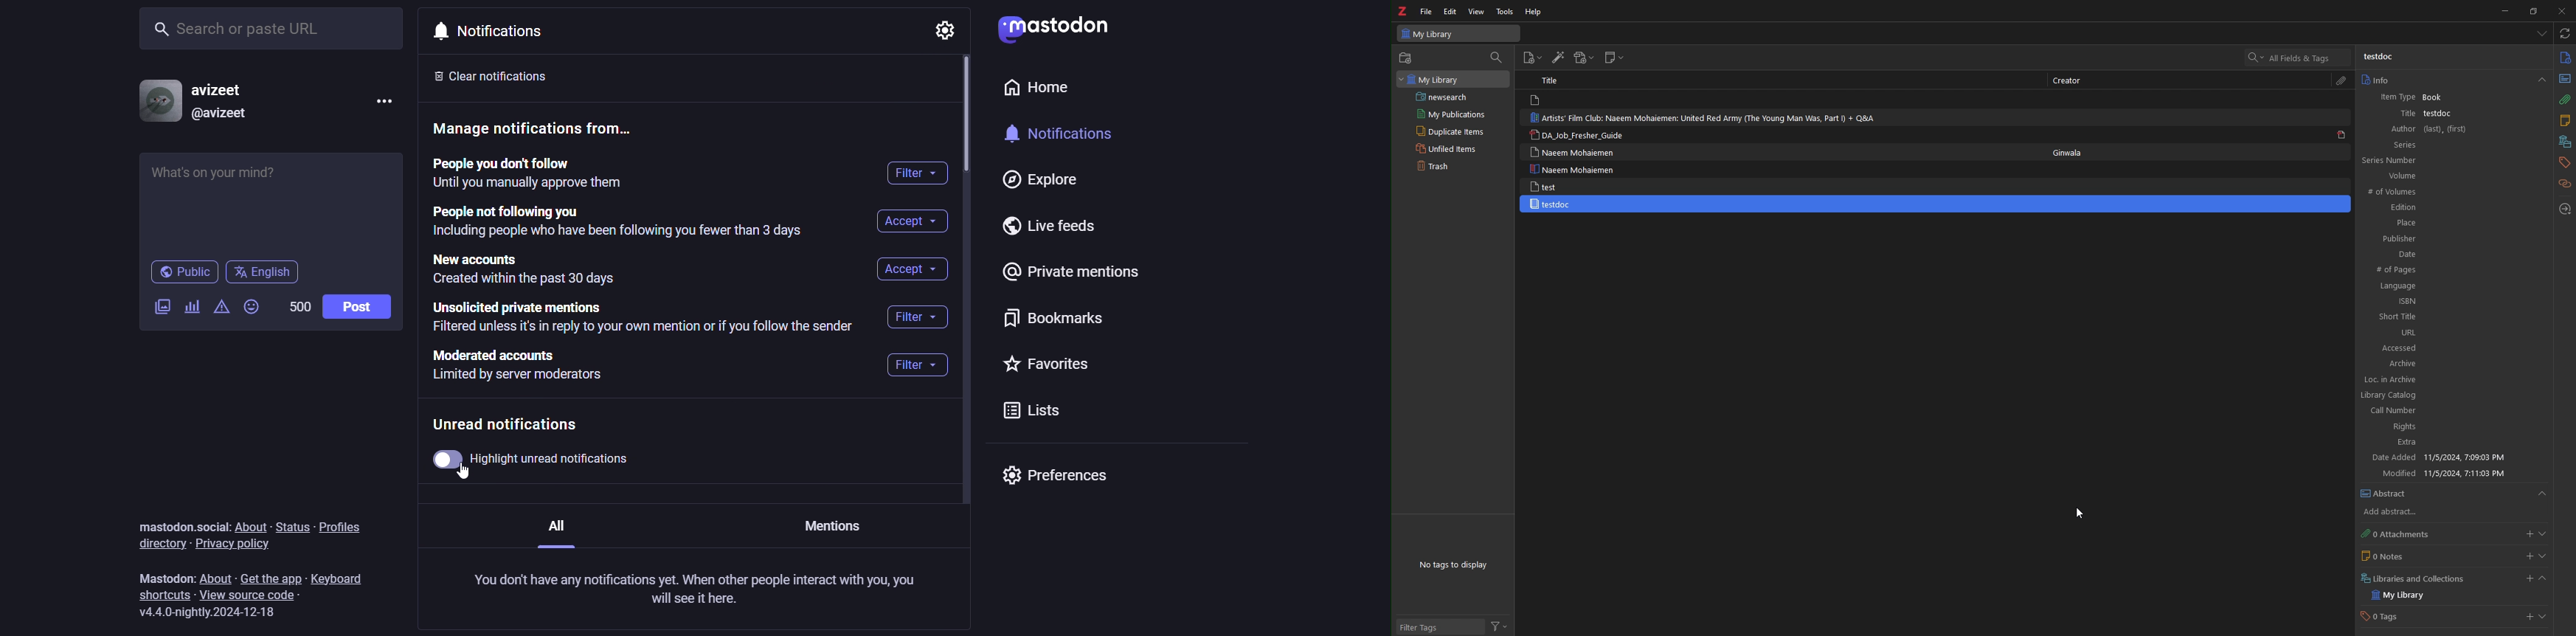 Image resolution: width=2576 pixels, height=644 pixels. I want to click on Loc. in Archive, so click(2446, 380).